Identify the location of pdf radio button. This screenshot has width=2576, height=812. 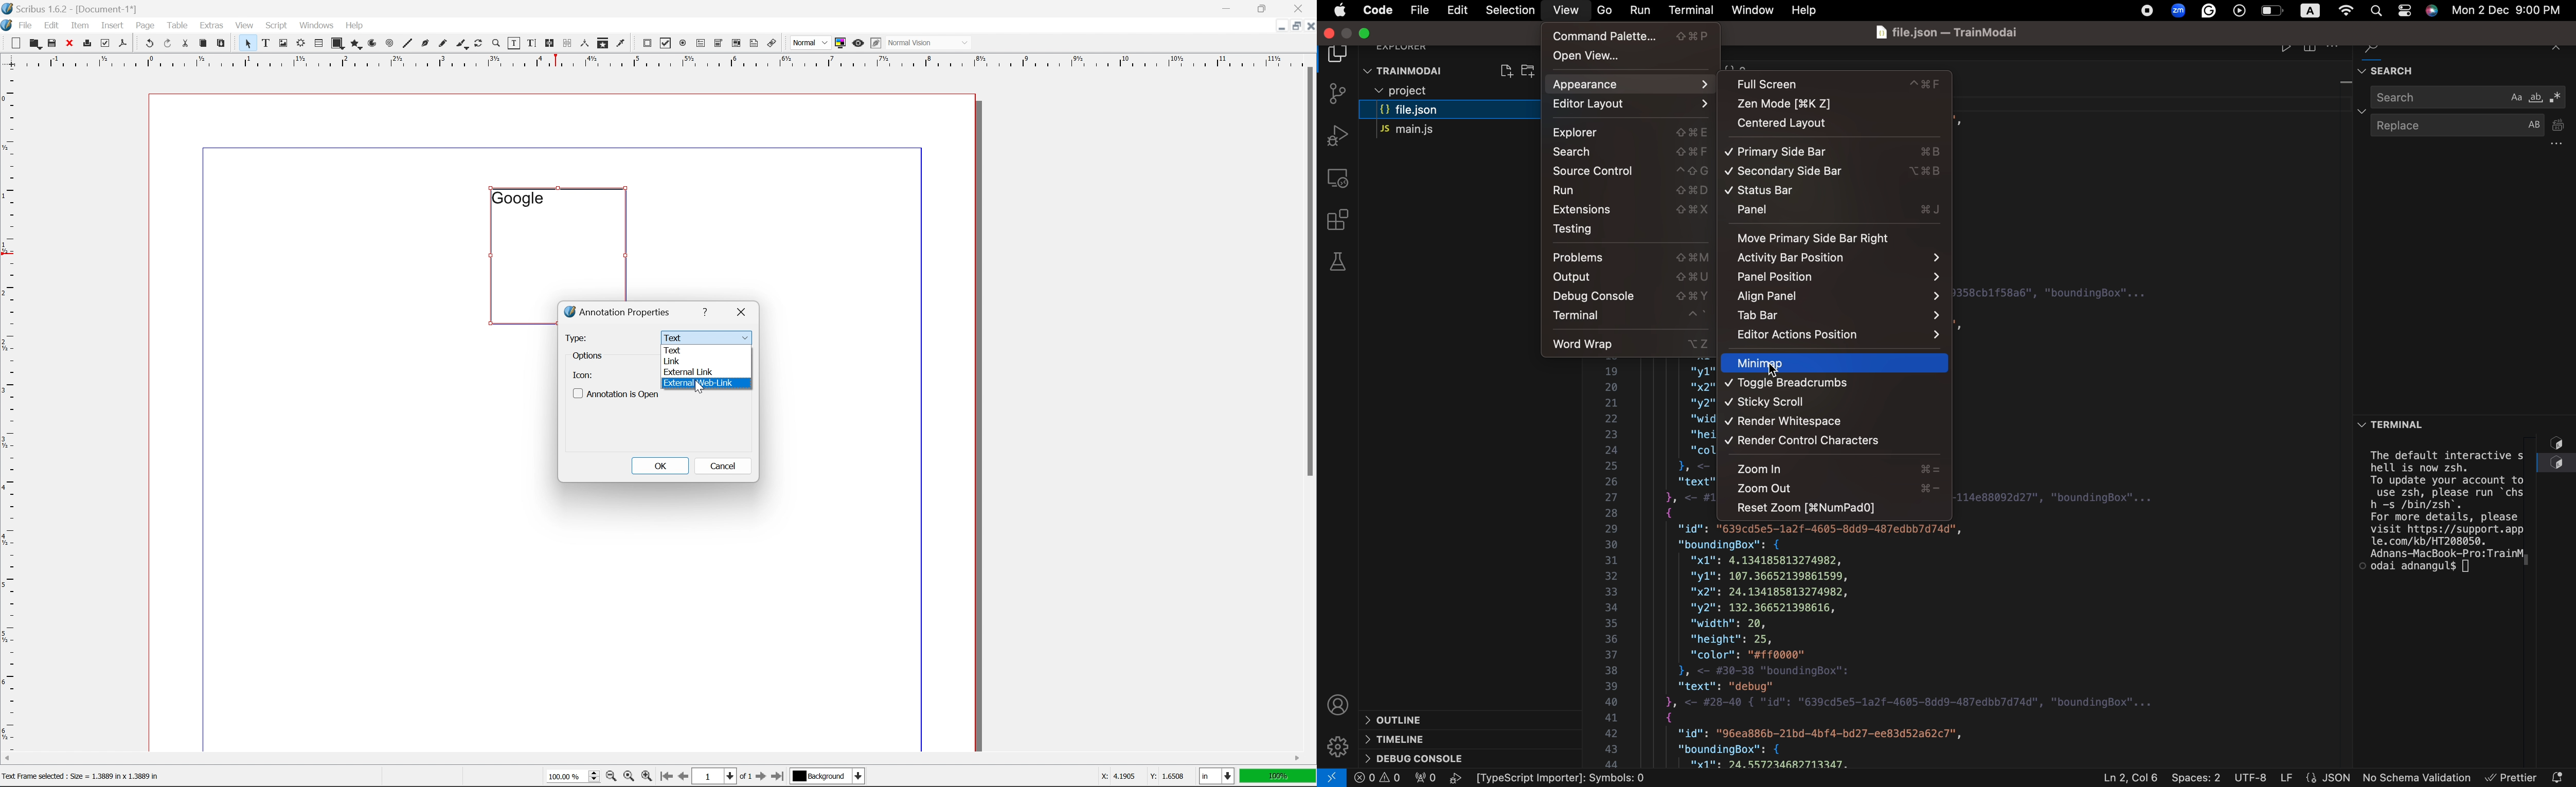
(680, 44).